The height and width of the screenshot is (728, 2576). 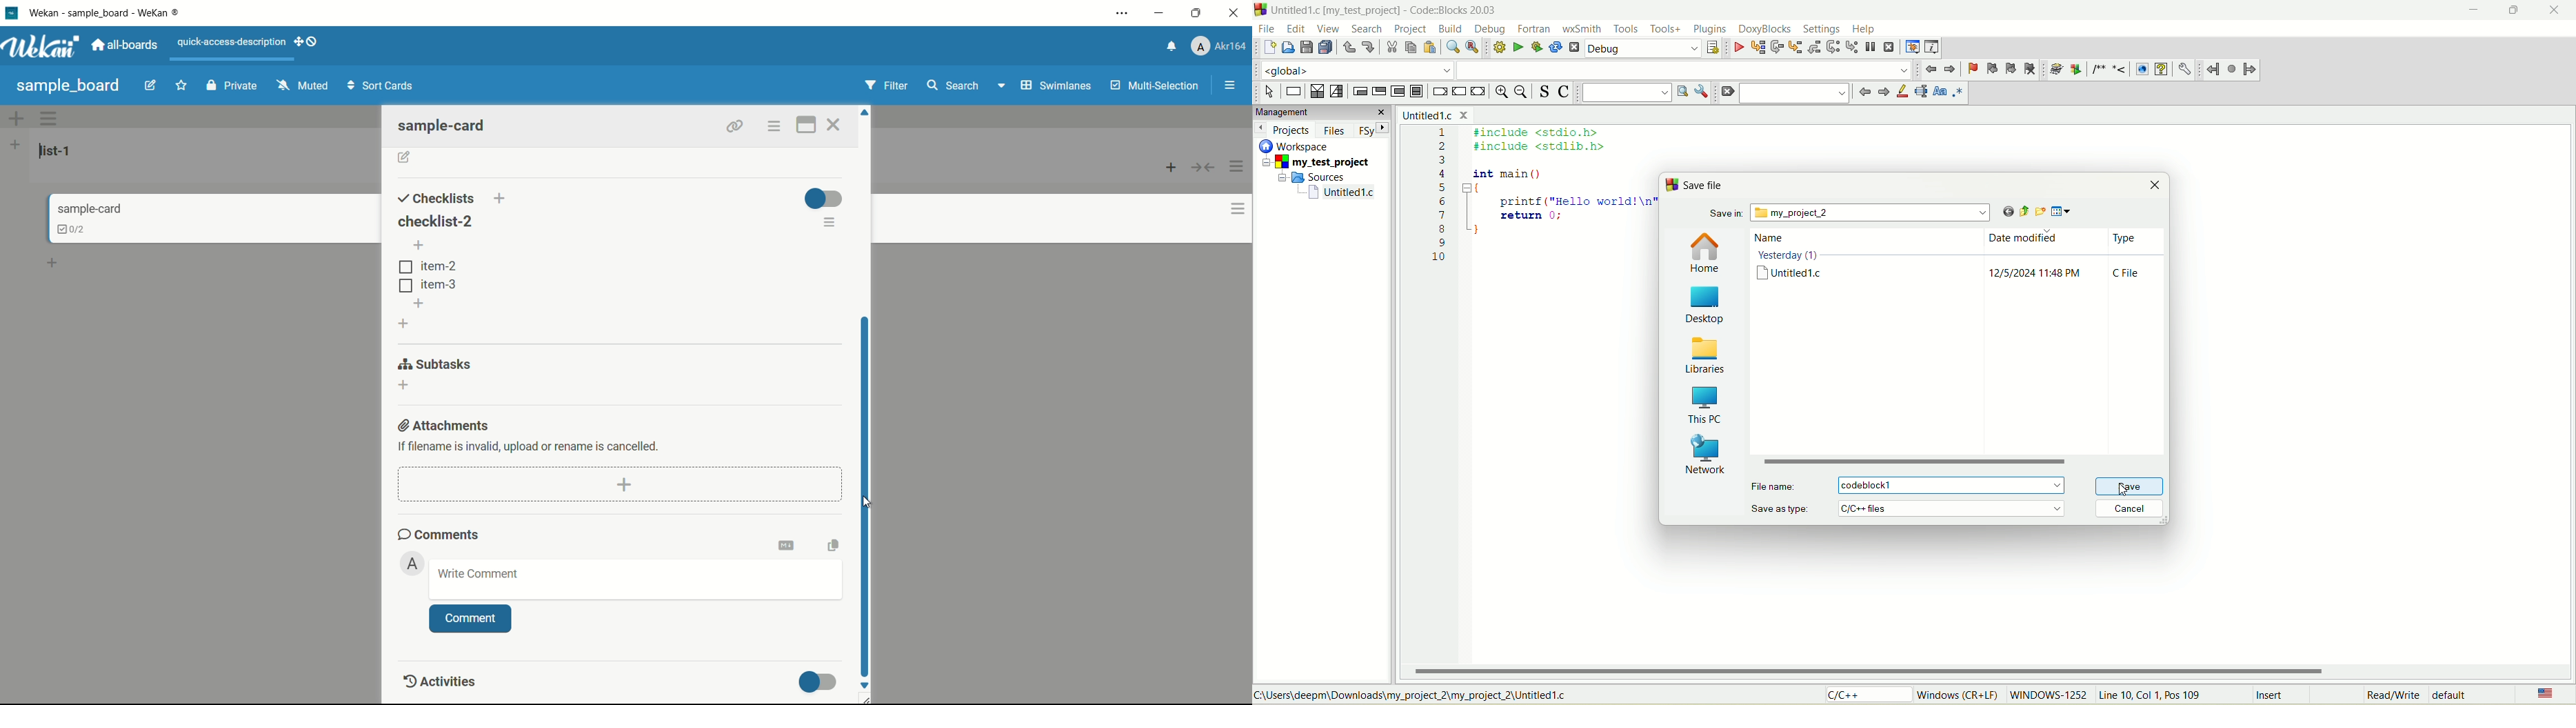 What do you see at coordinates (470, 619) in the screenshot?
I see `comment` at bounding box center [470, 619].